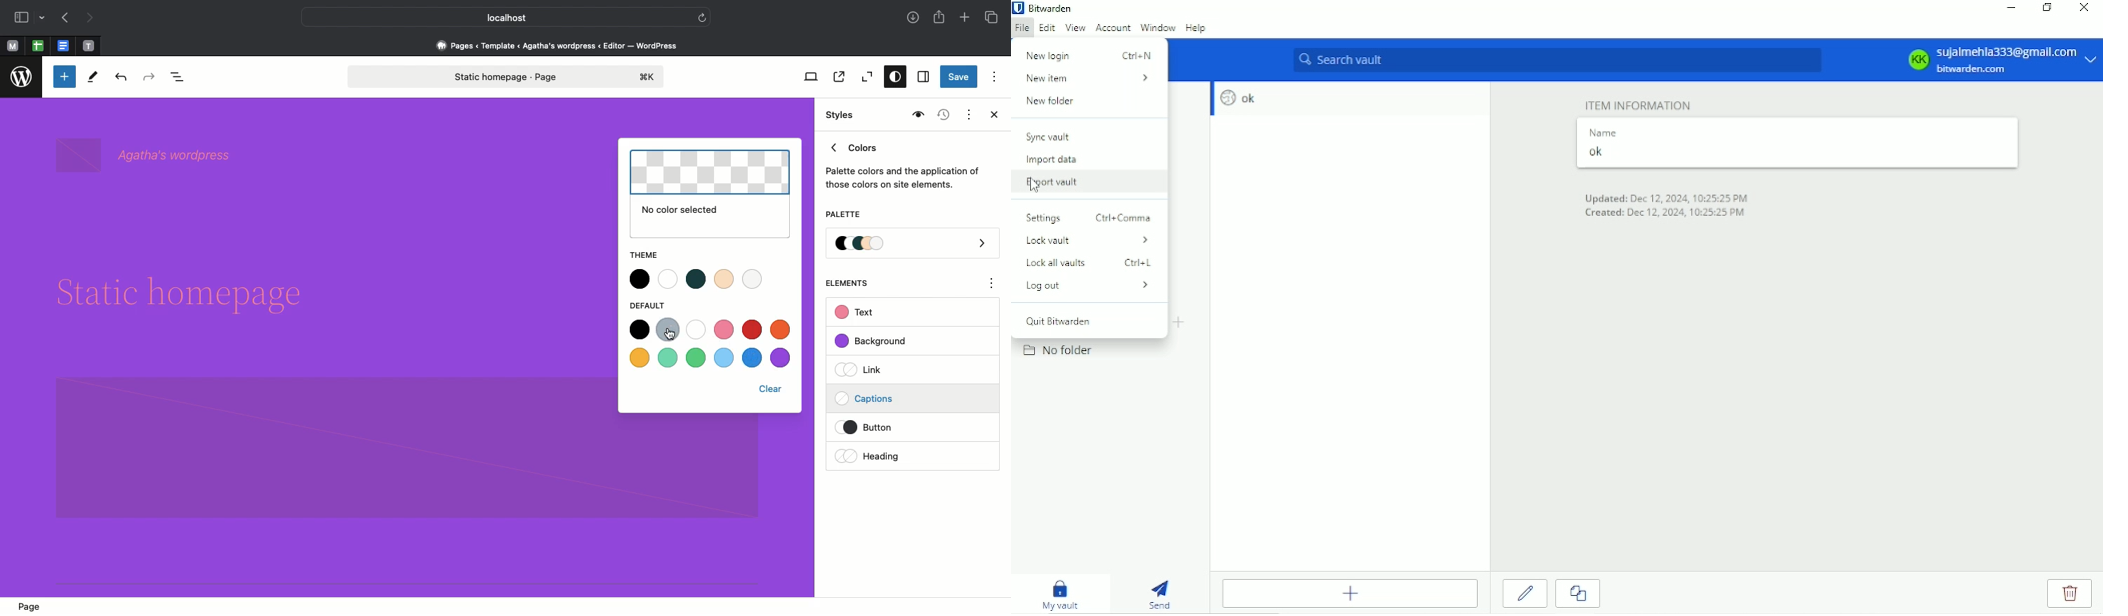  I want to click on View, so click(1075, 27).